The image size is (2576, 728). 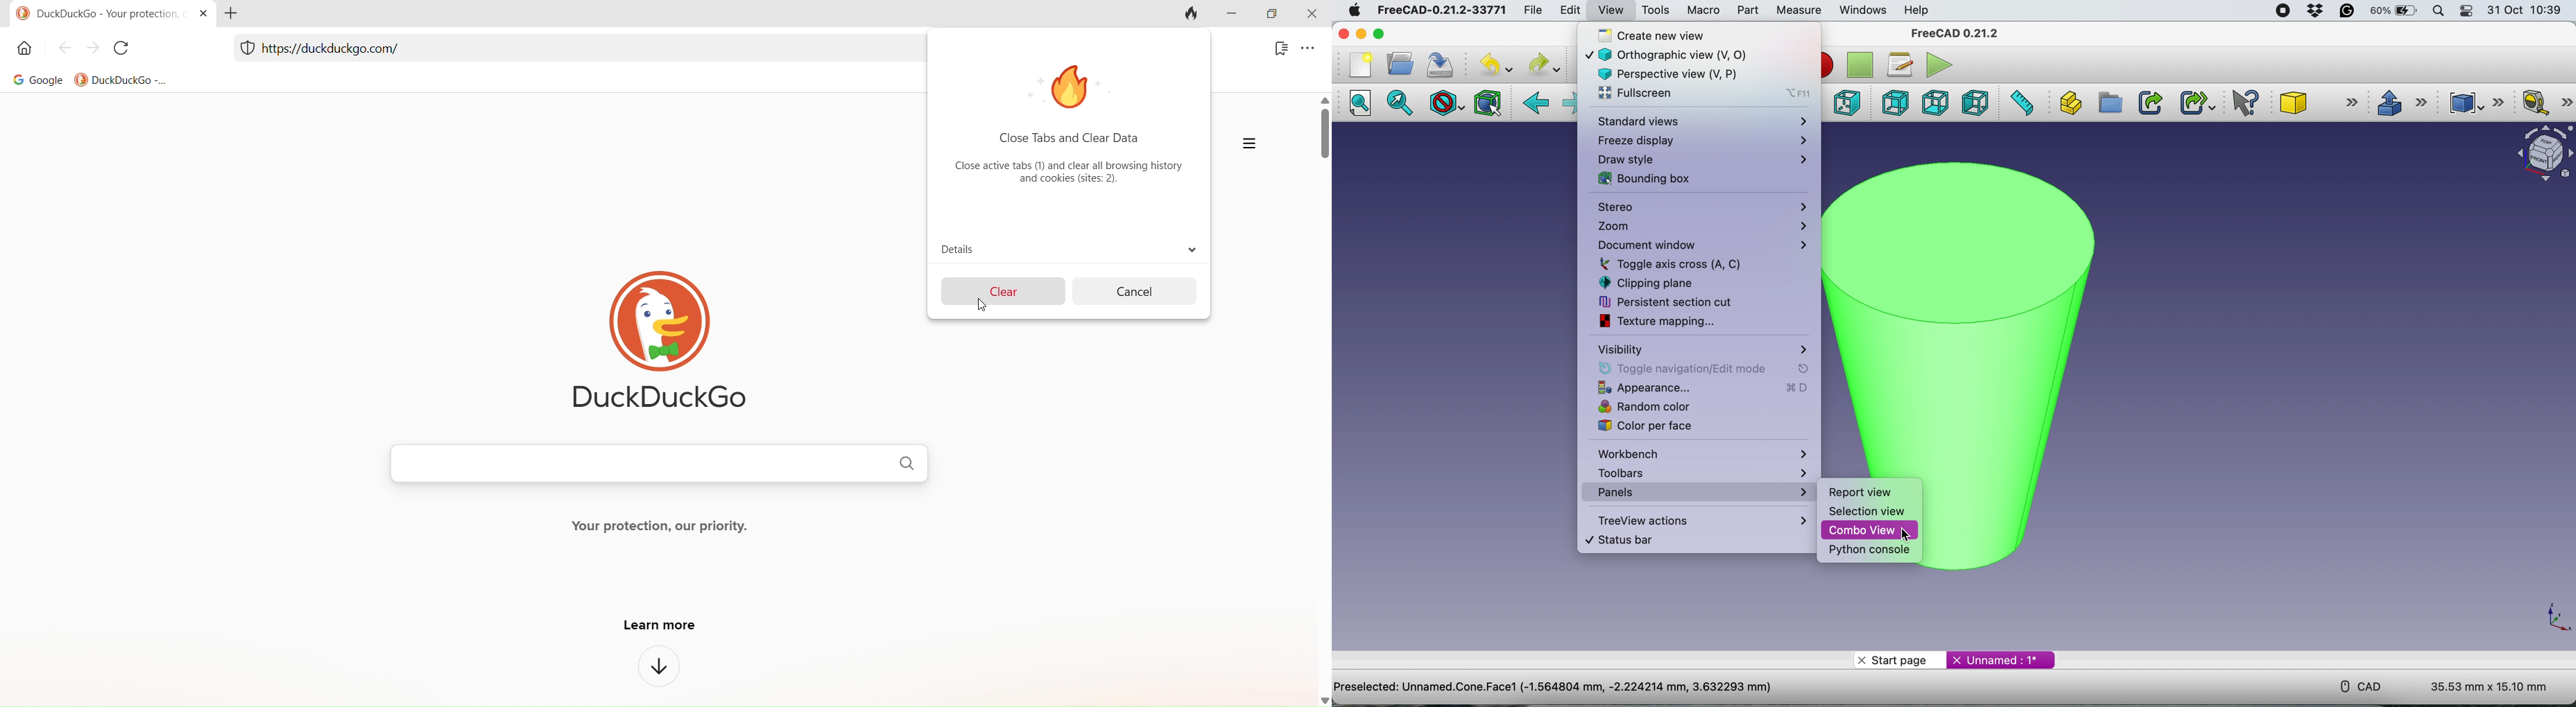 What do you see at coordinates (1702, 94) in the screenshot?
I see `fullscreen` at bounding box center [1702, 94].